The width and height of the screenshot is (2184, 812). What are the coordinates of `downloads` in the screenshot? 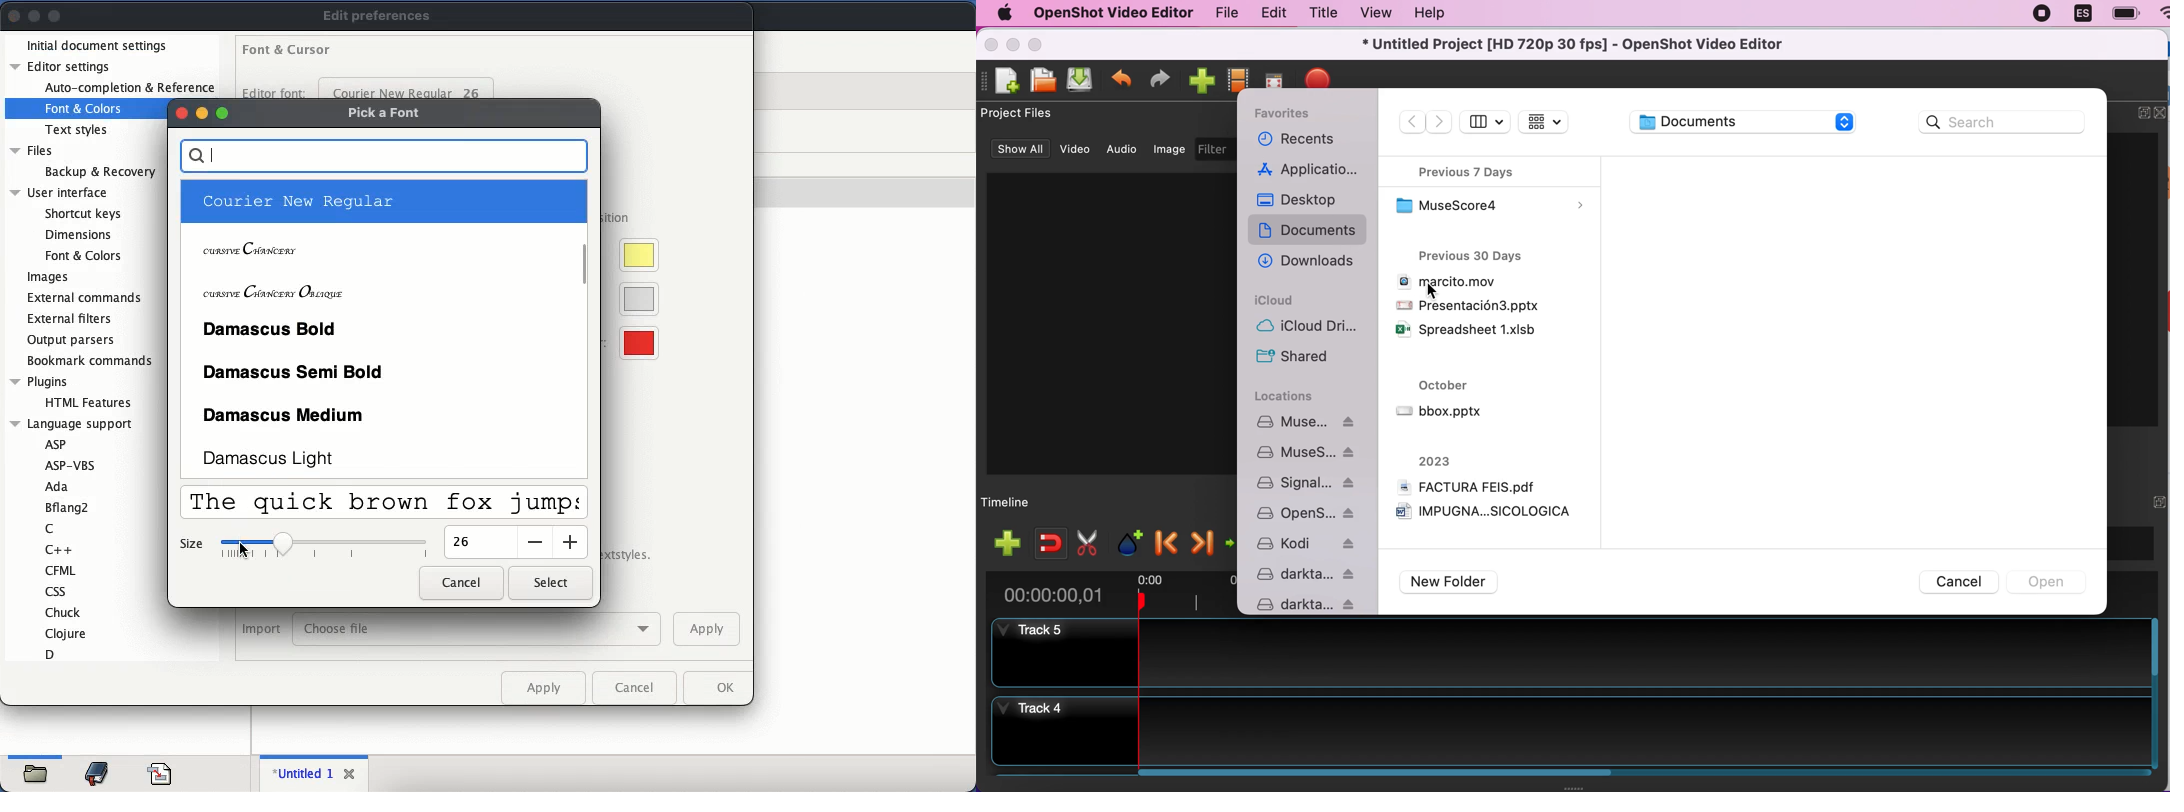 It's located at (1310, 258).